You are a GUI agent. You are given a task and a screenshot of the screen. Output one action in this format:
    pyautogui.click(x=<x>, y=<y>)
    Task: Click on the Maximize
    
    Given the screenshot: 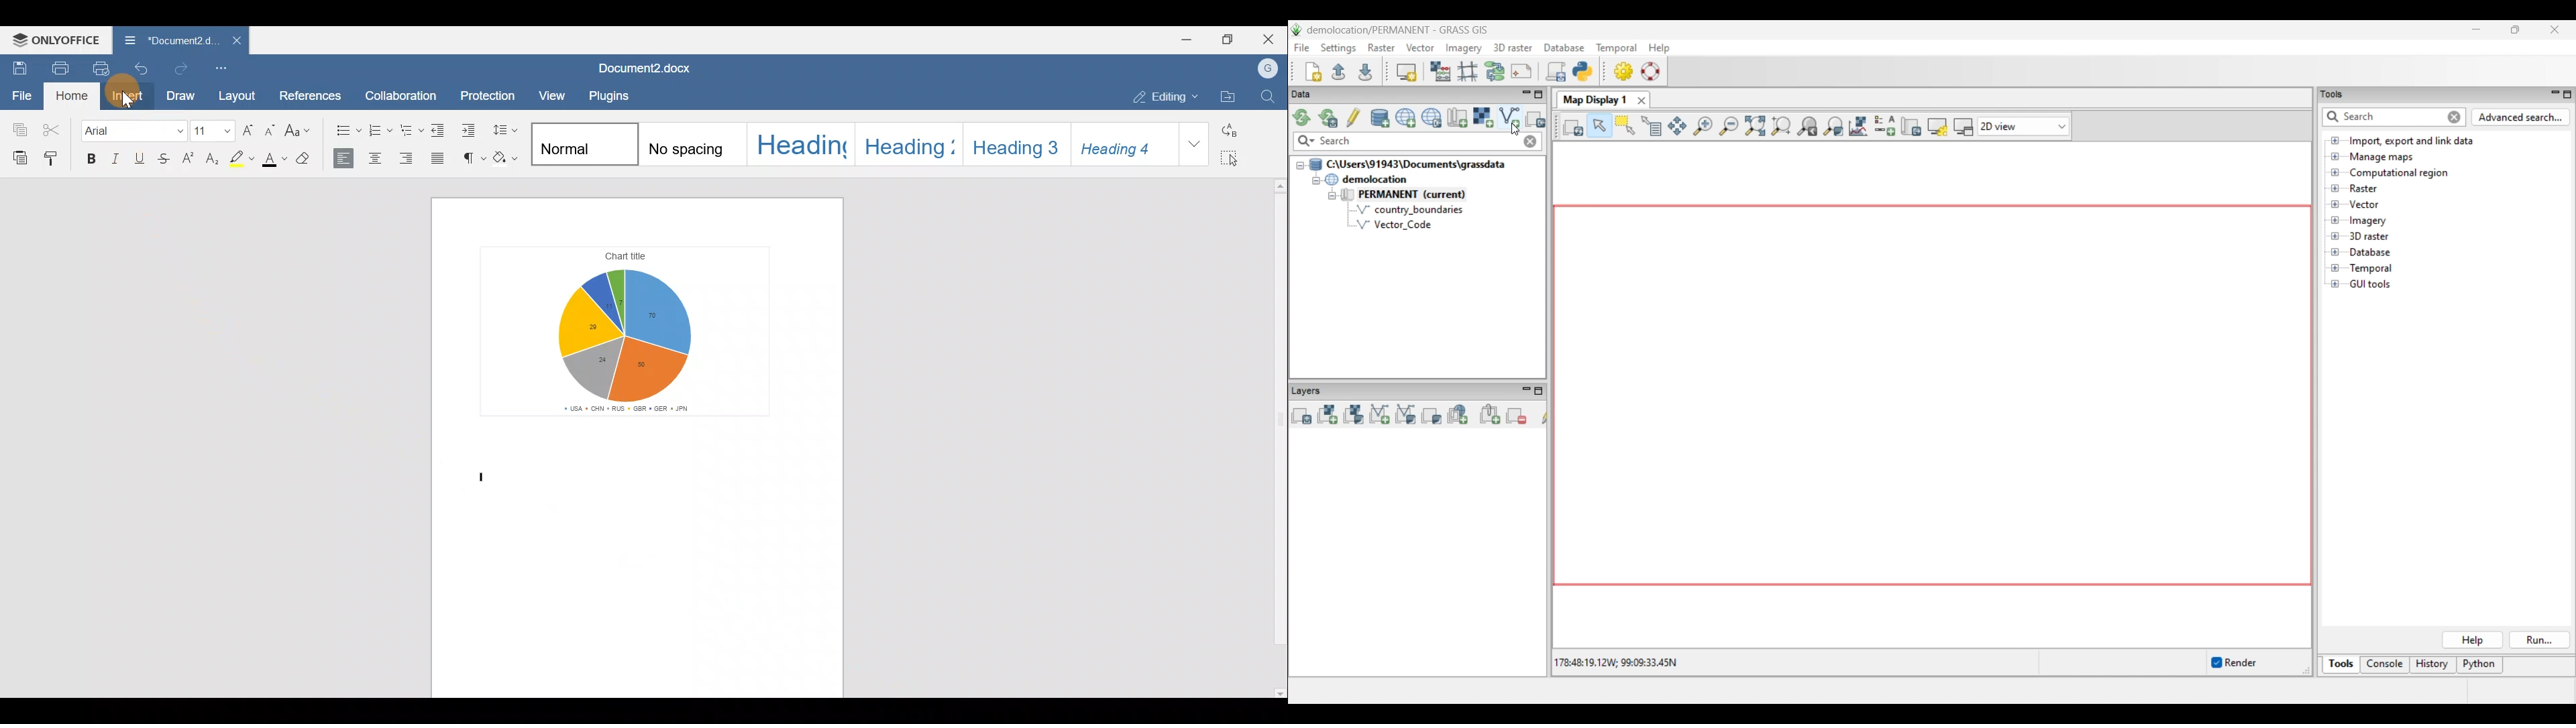 What is the action you would take?
    pyautogui.click(x=1228, y=40)
    